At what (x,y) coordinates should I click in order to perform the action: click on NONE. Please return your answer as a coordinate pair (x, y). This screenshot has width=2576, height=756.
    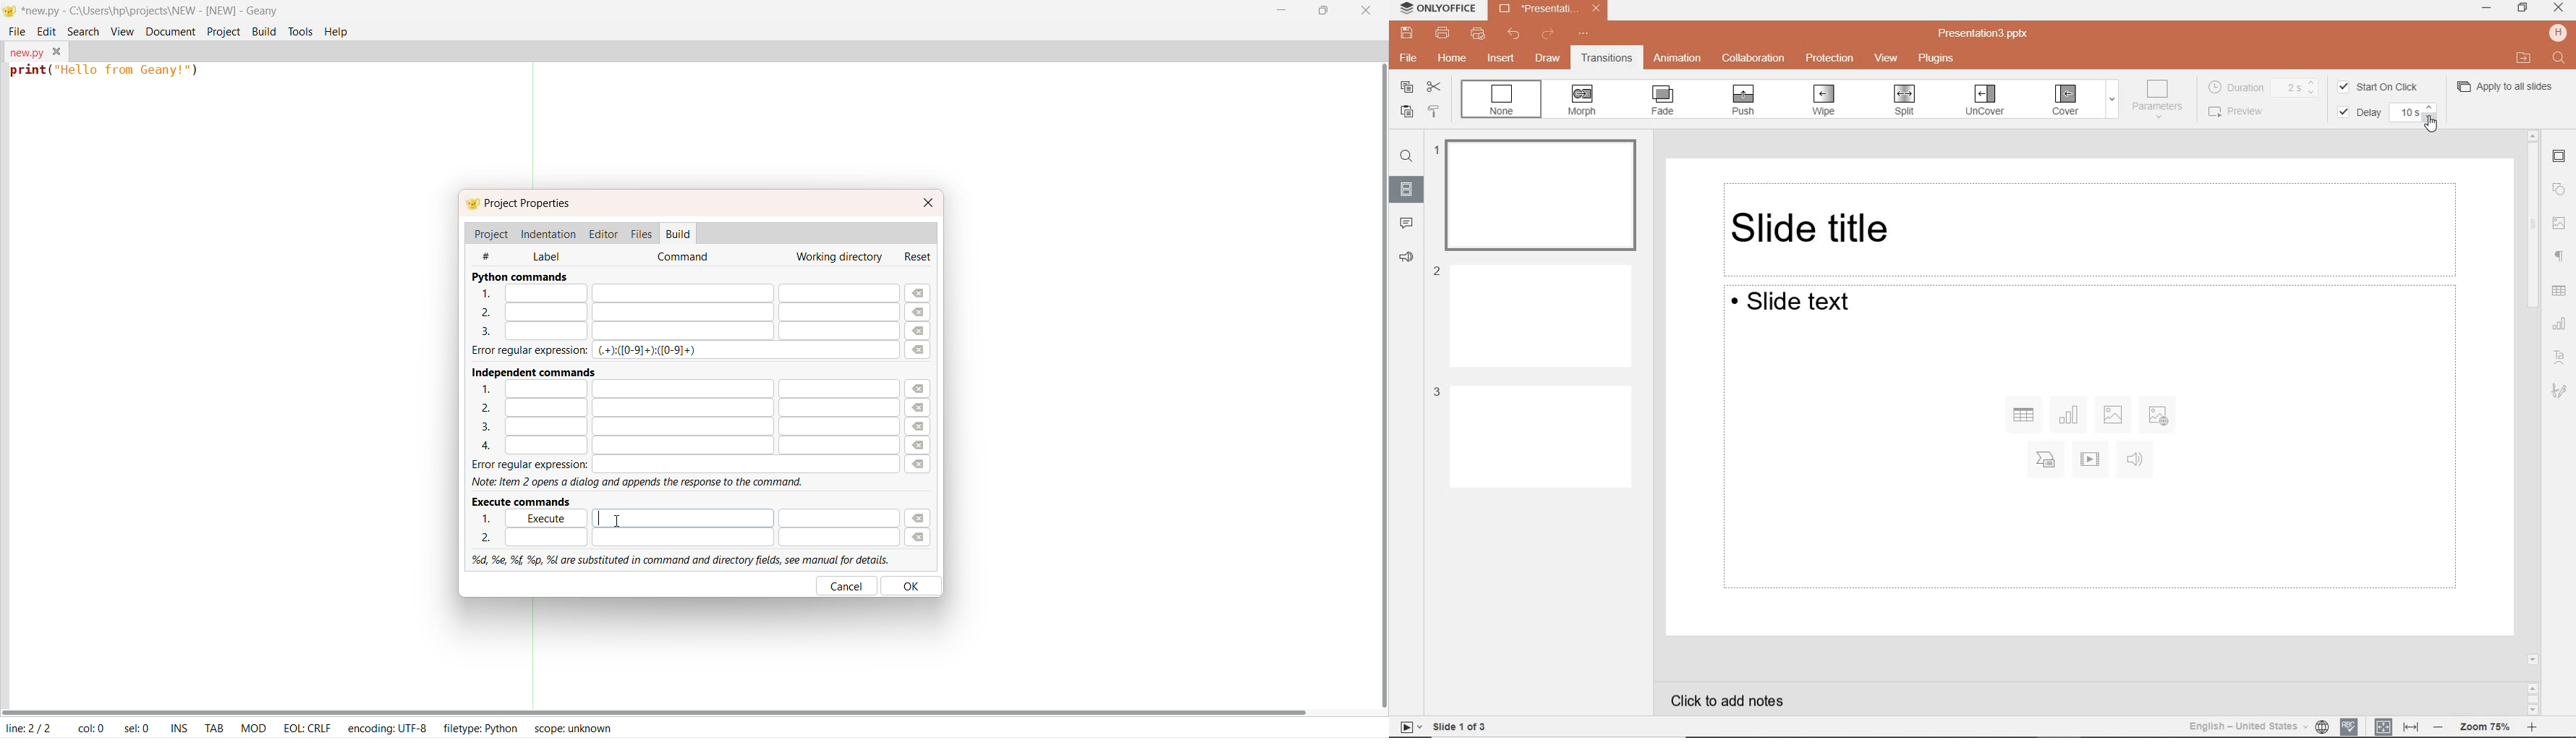
    Looking at the image, I should click on (1501, 99).